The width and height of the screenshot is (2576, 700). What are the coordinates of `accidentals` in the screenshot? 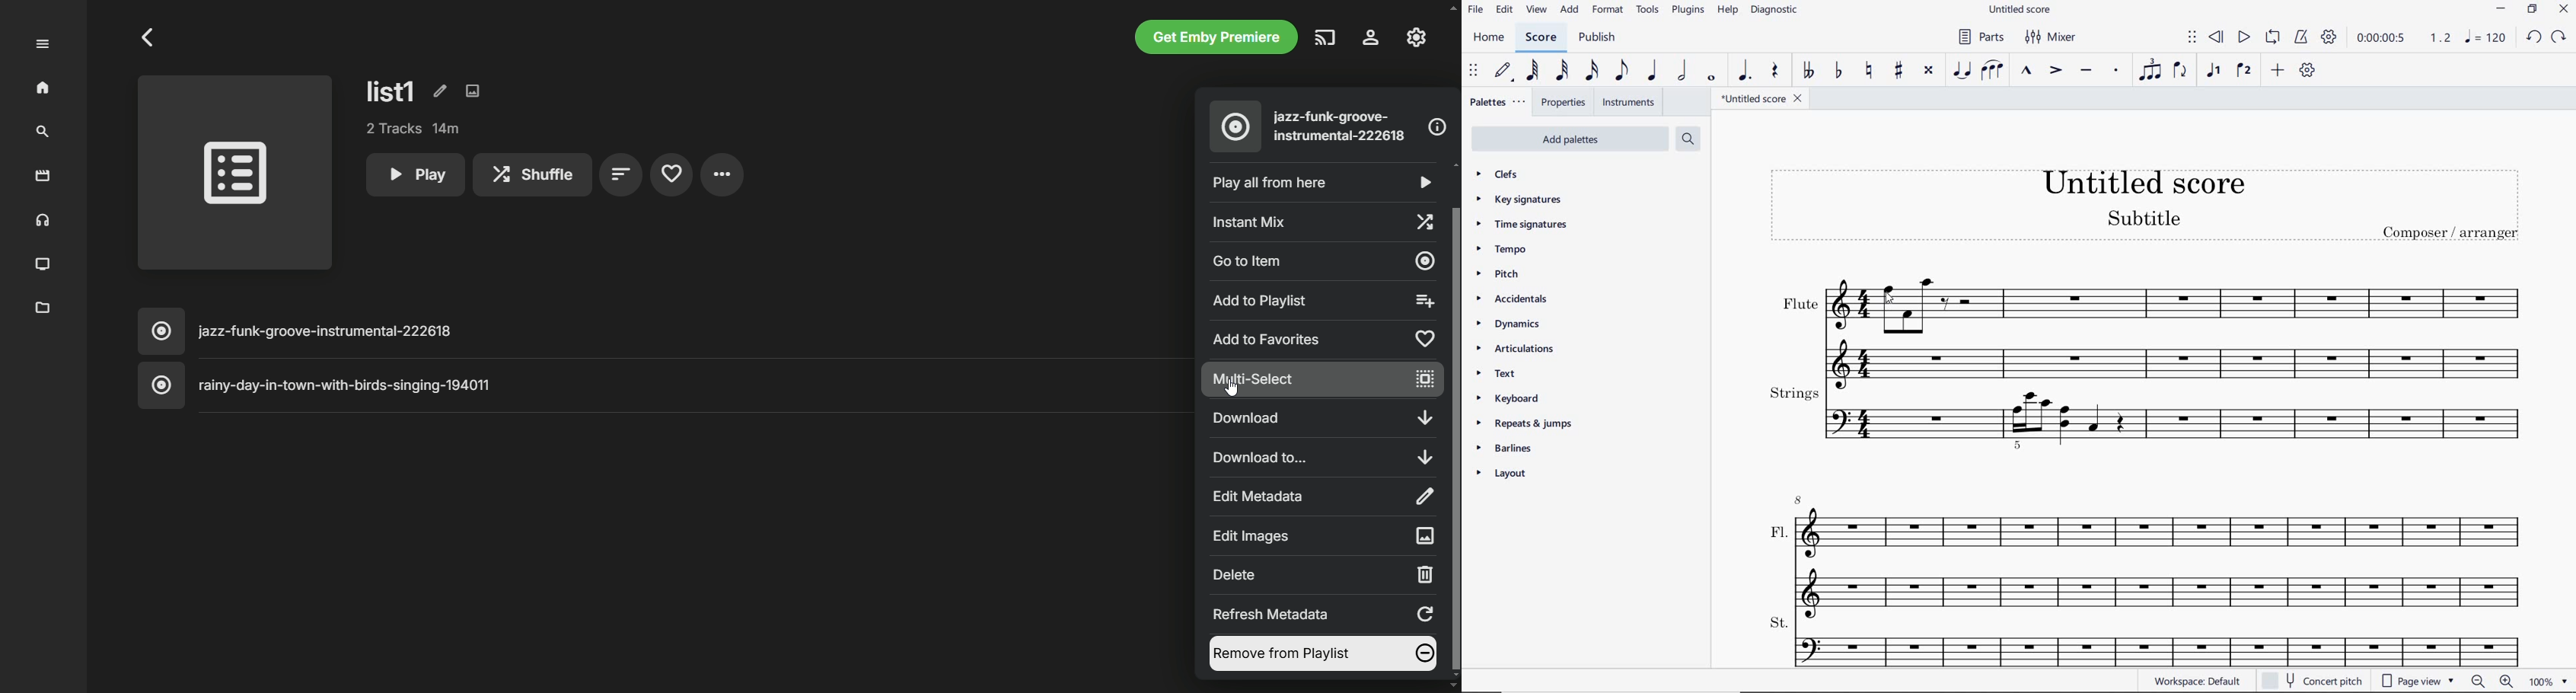 It's located at (1511, 300).